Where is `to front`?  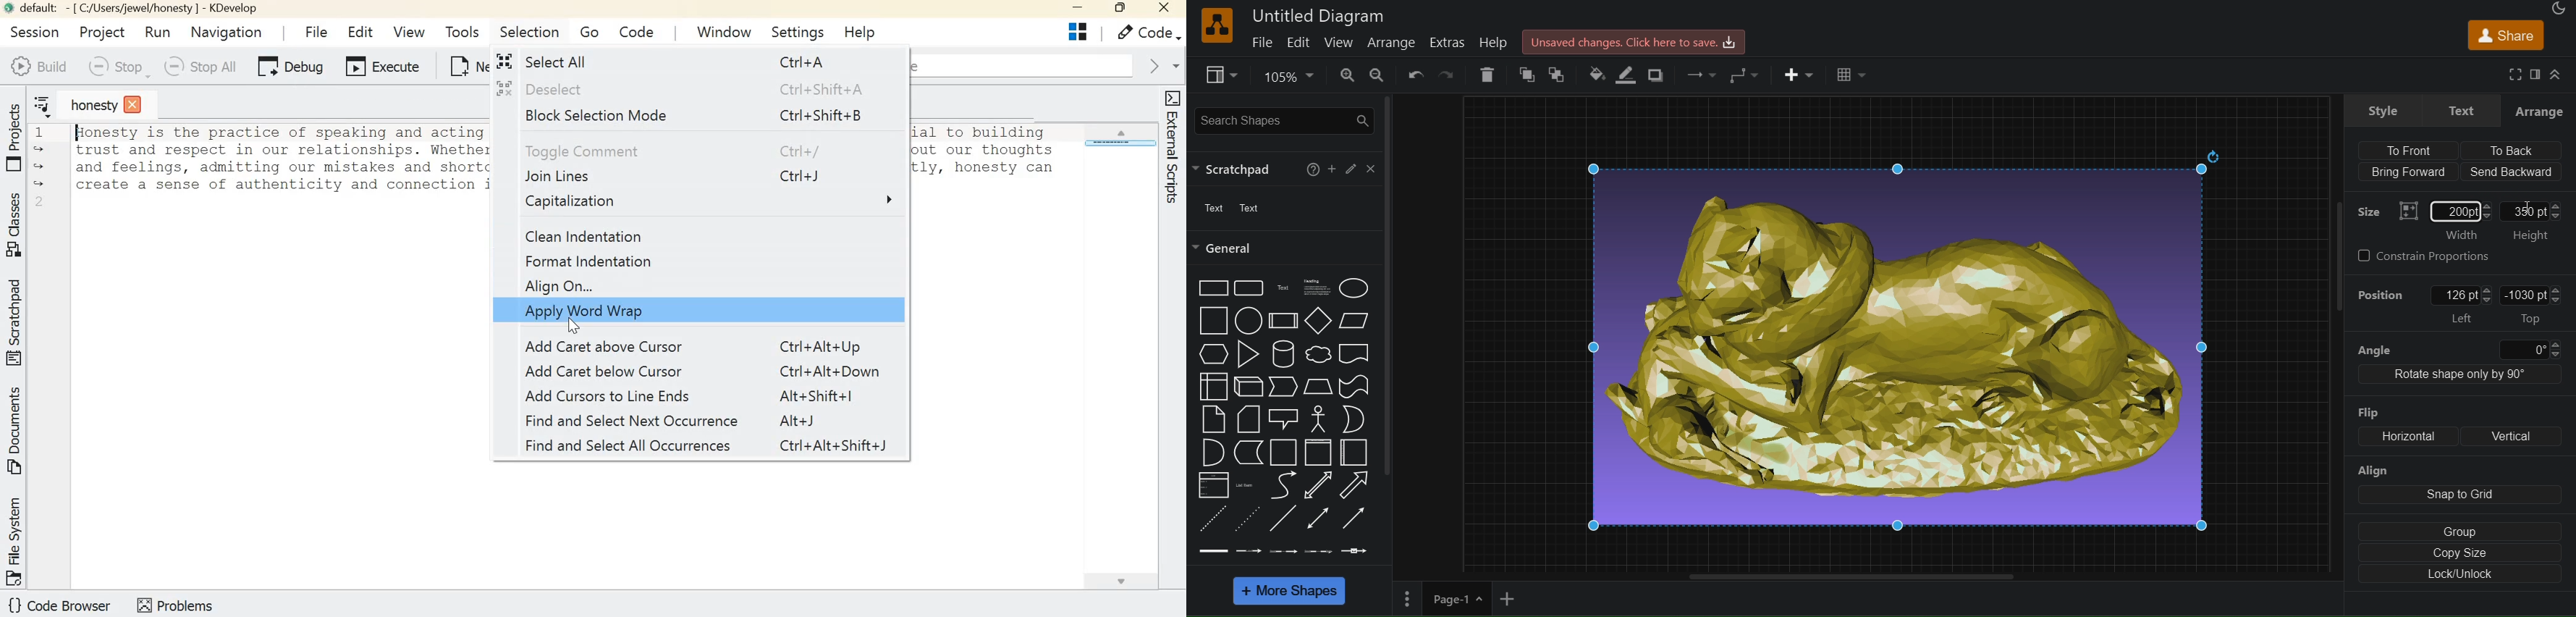
to front is located at coordinates (1521, 75).